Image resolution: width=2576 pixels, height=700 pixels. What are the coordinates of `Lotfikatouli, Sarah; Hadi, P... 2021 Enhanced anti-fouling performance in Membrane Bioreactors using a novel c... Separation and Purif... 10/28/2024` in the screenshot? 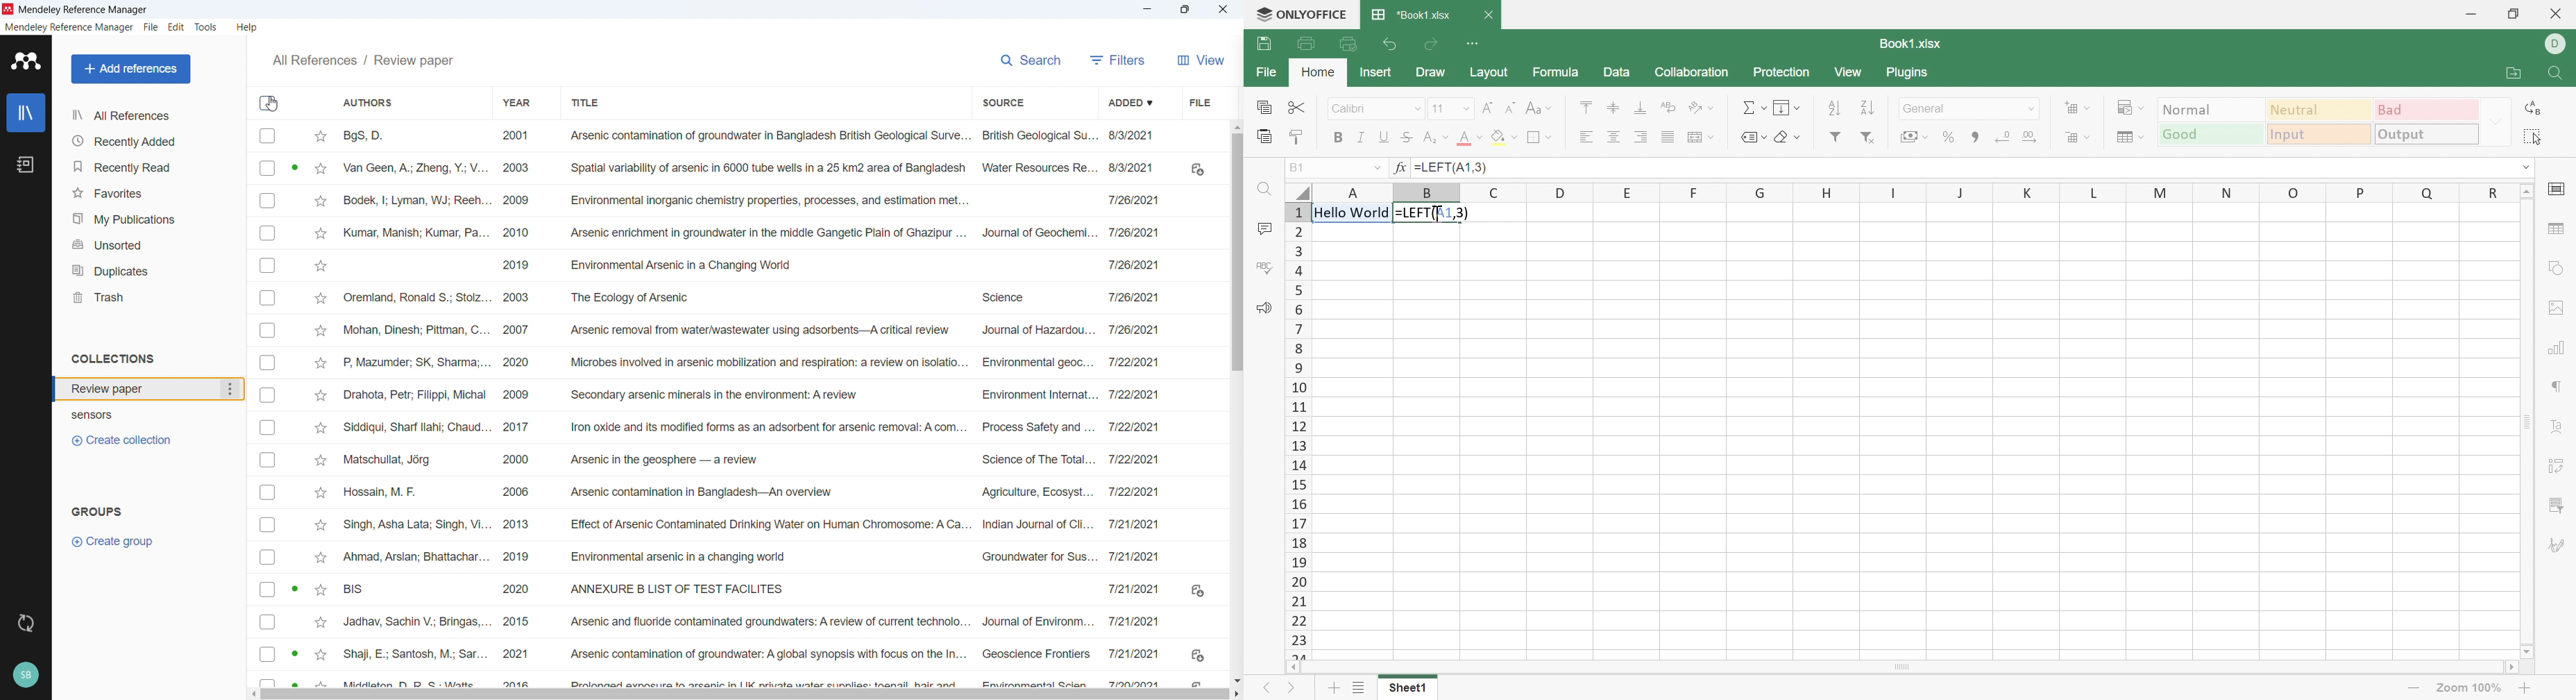 It's located at (755, 200).